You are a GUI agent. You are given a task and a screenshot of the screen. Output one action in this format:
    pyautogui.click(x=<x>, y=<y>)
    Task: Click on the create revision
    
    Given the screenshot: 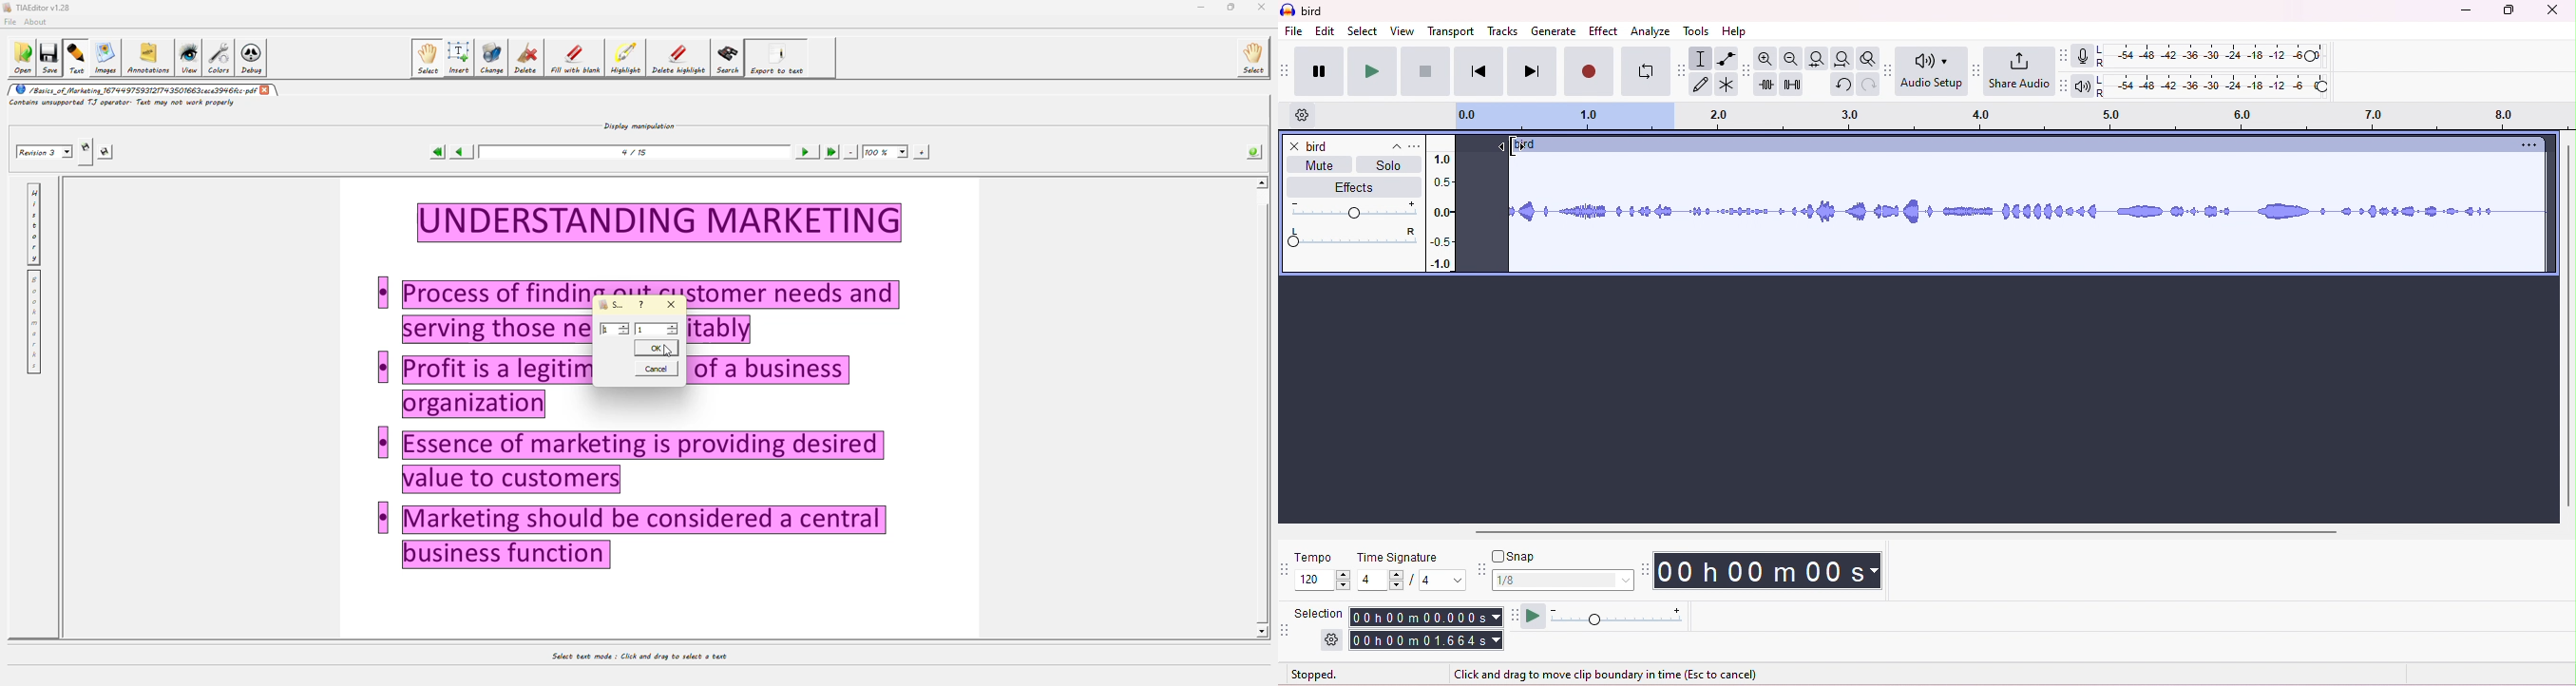 What is the action you would take?
    pyautogui.click(x=88, y=145)
    